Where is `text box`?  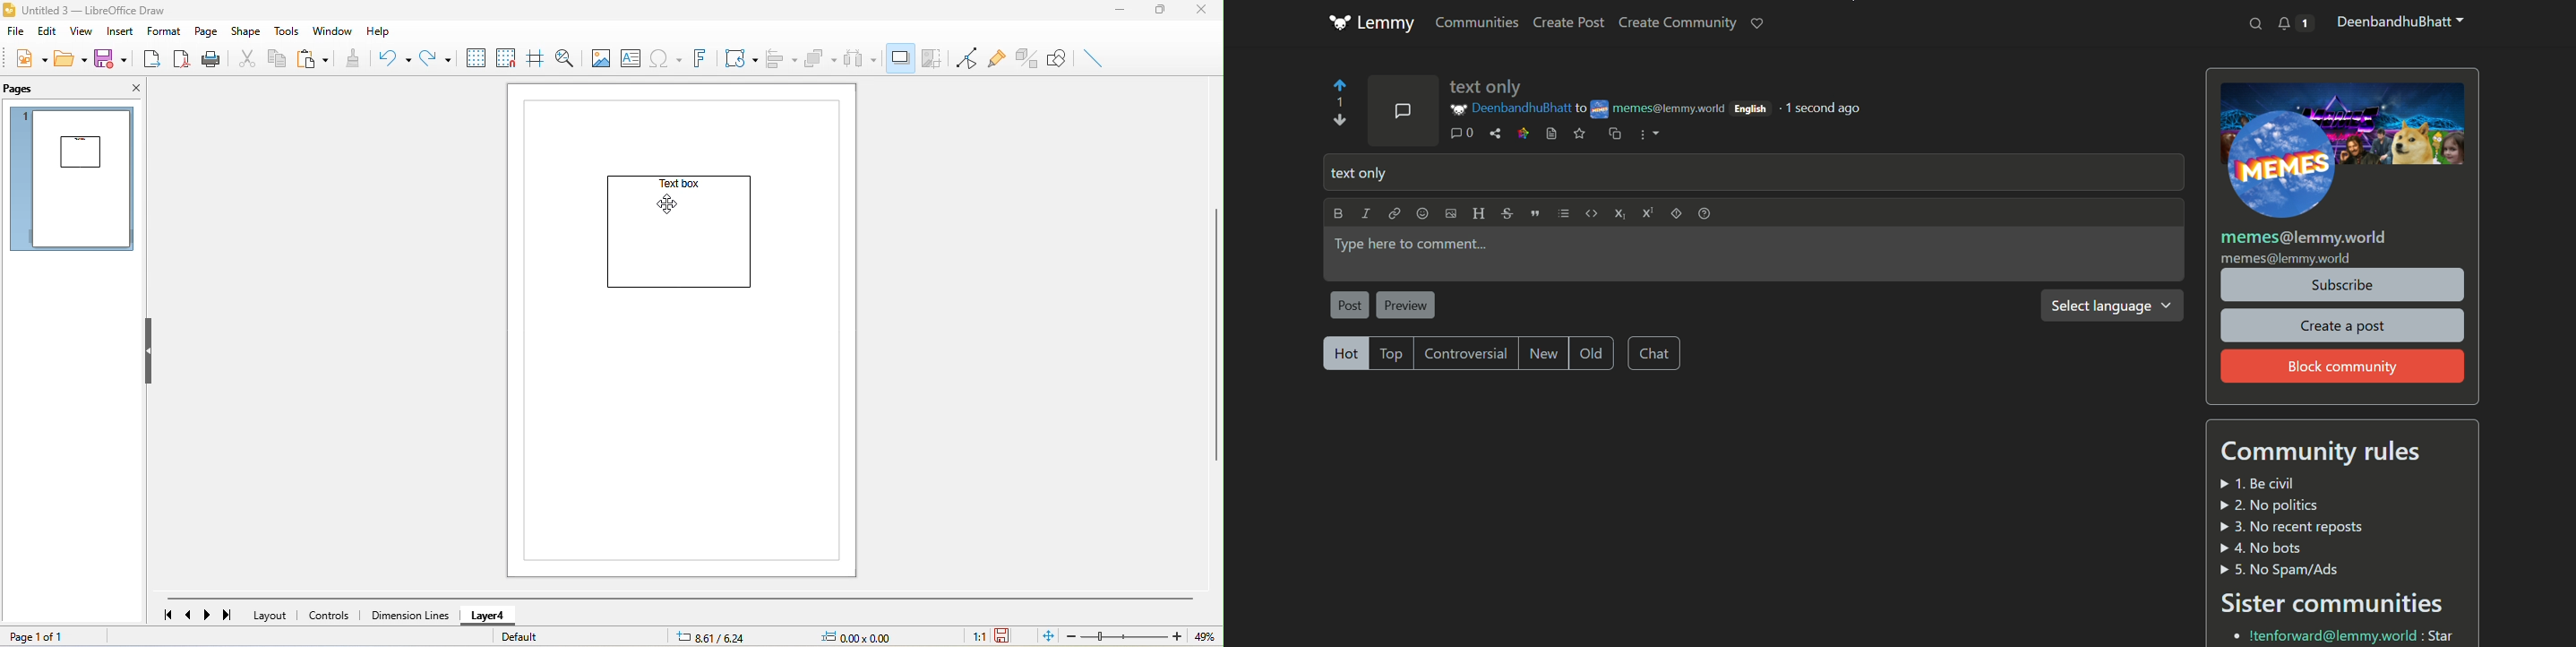 text box is located at coordinates (632, 58).